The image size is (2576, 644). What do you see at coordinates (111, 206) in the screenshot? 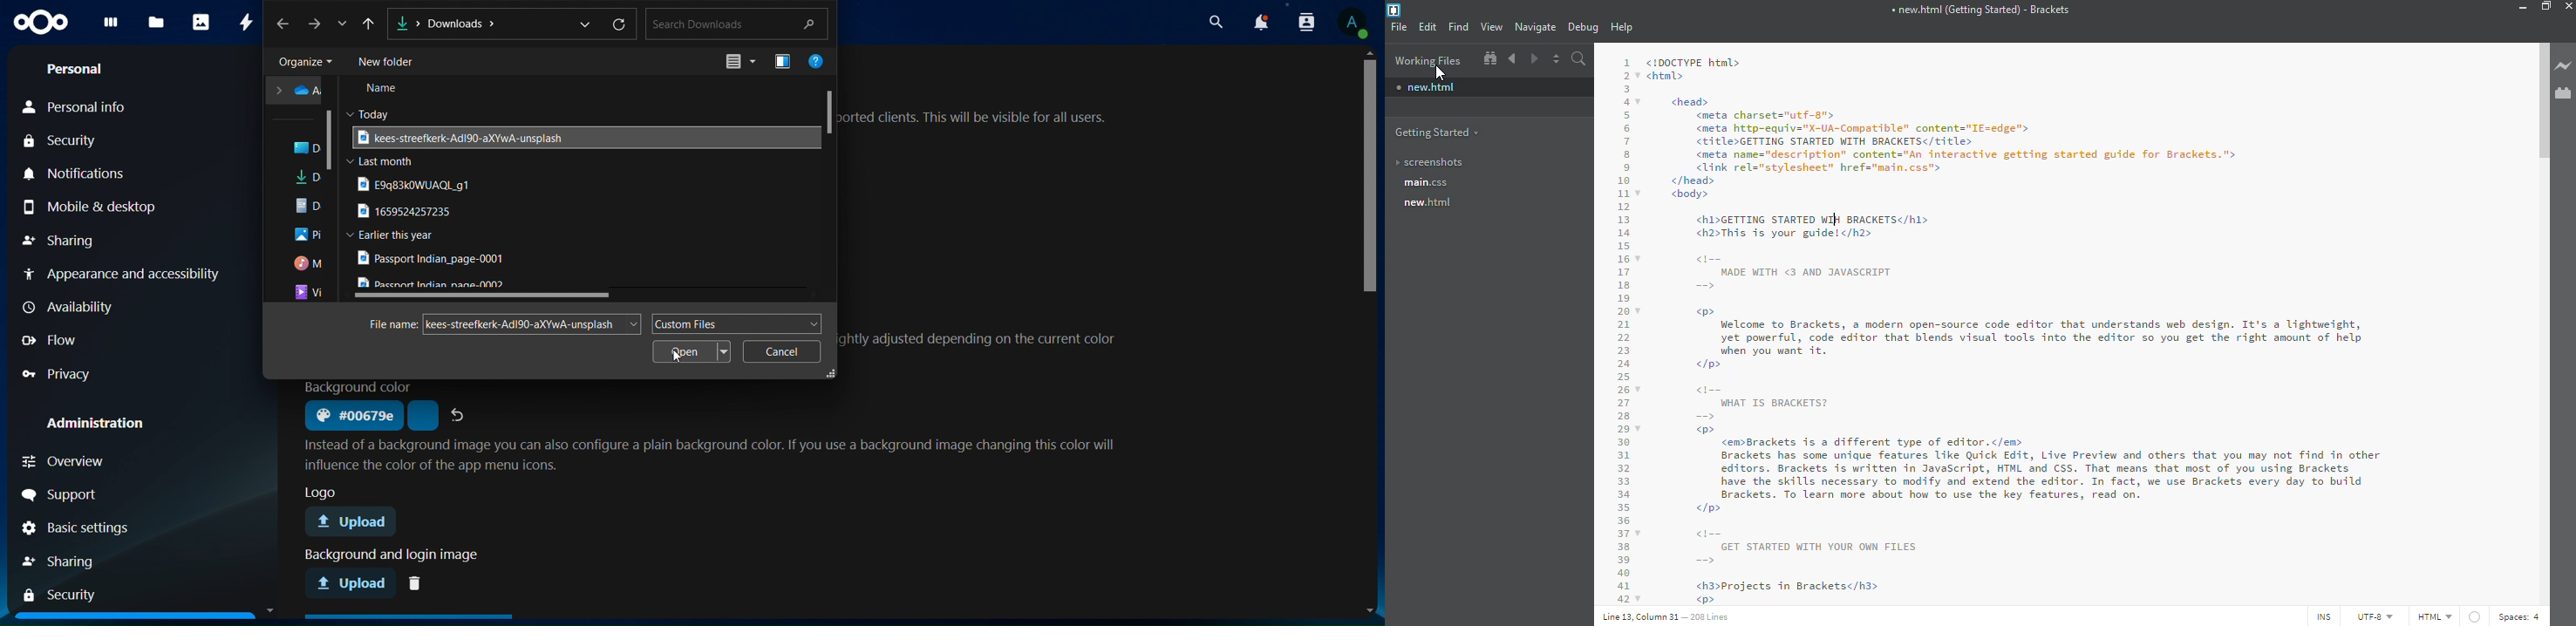
I see `mobile & desktop` at bounding box center [111, 206].